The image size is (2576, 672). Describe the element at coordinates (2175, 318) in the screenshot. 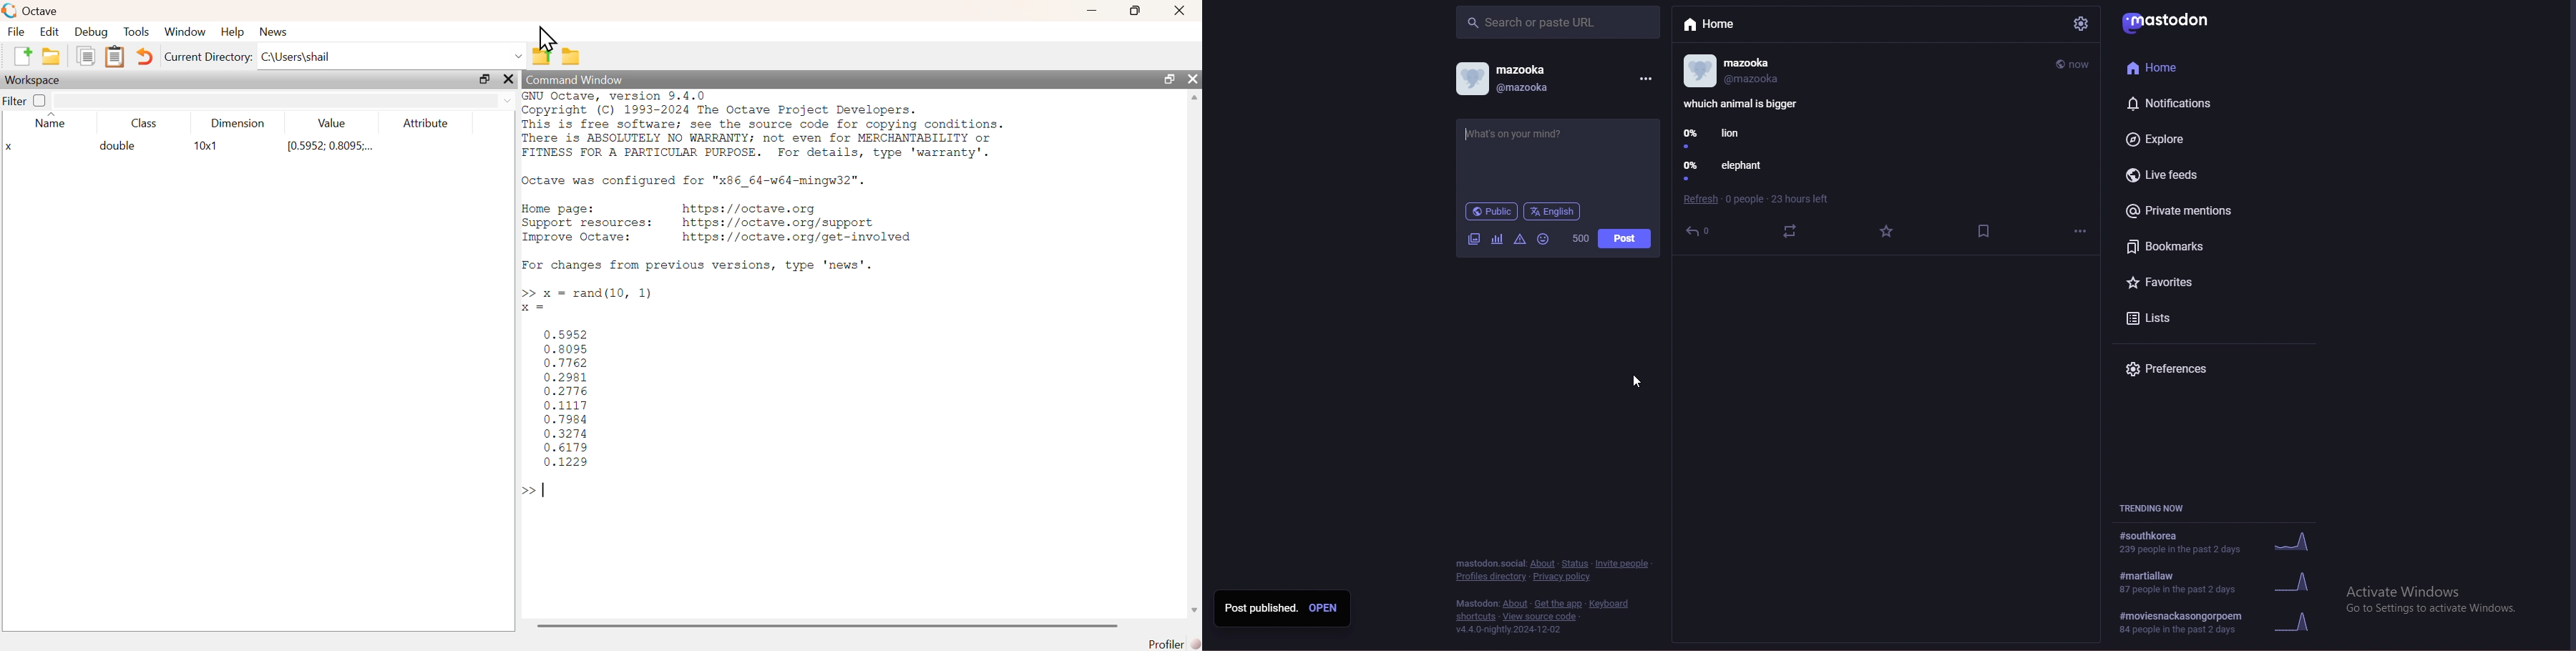

I see `lists` at that location.